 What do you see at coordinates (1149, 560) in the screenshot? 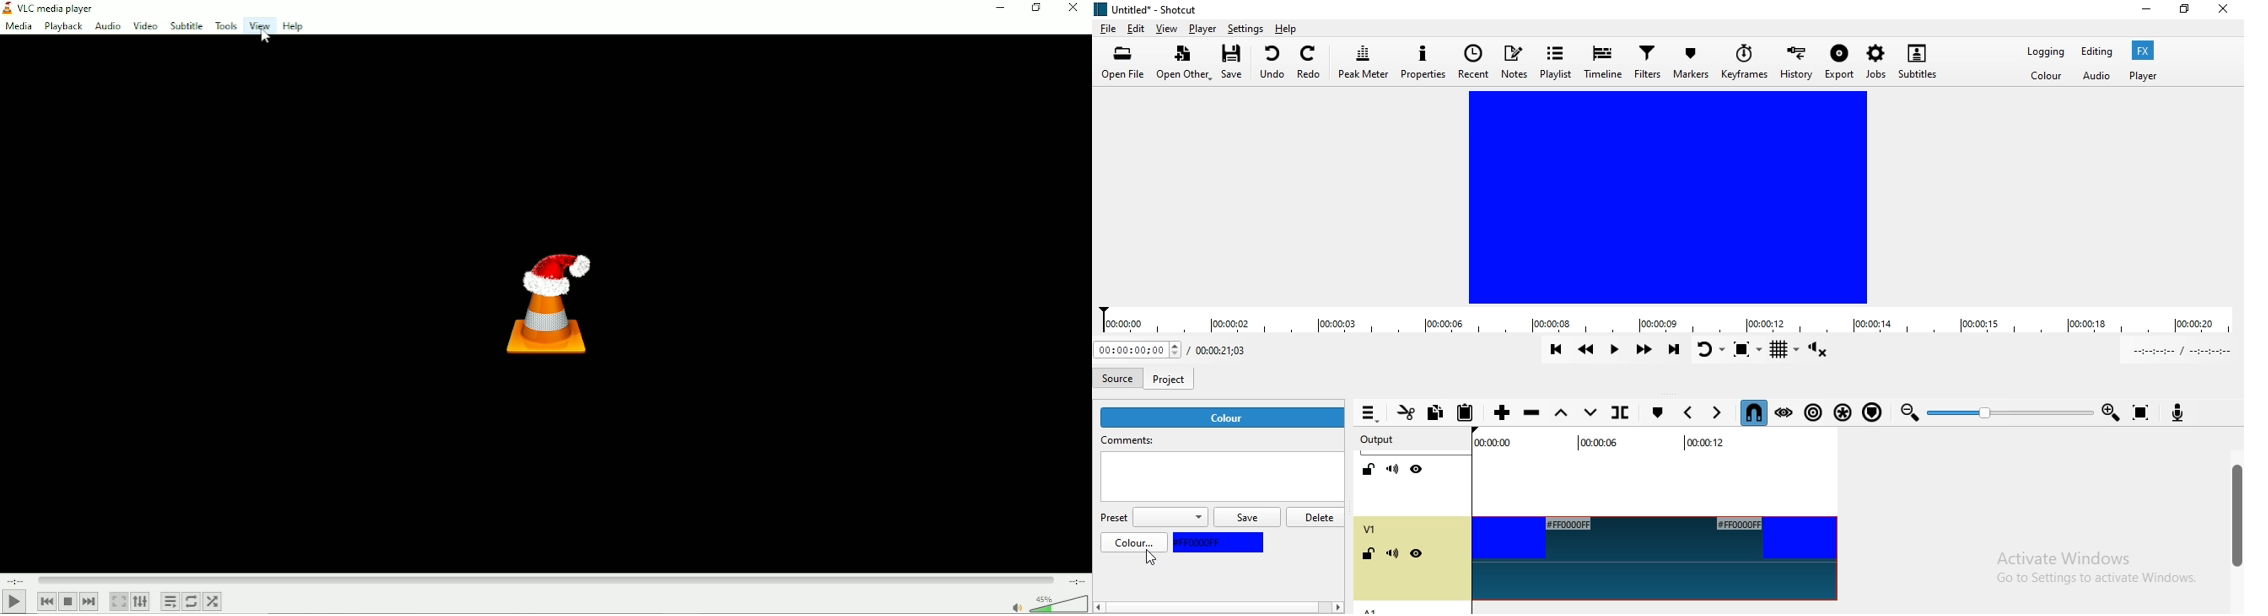
I see `cursor` at bounding box center [1149, 560].